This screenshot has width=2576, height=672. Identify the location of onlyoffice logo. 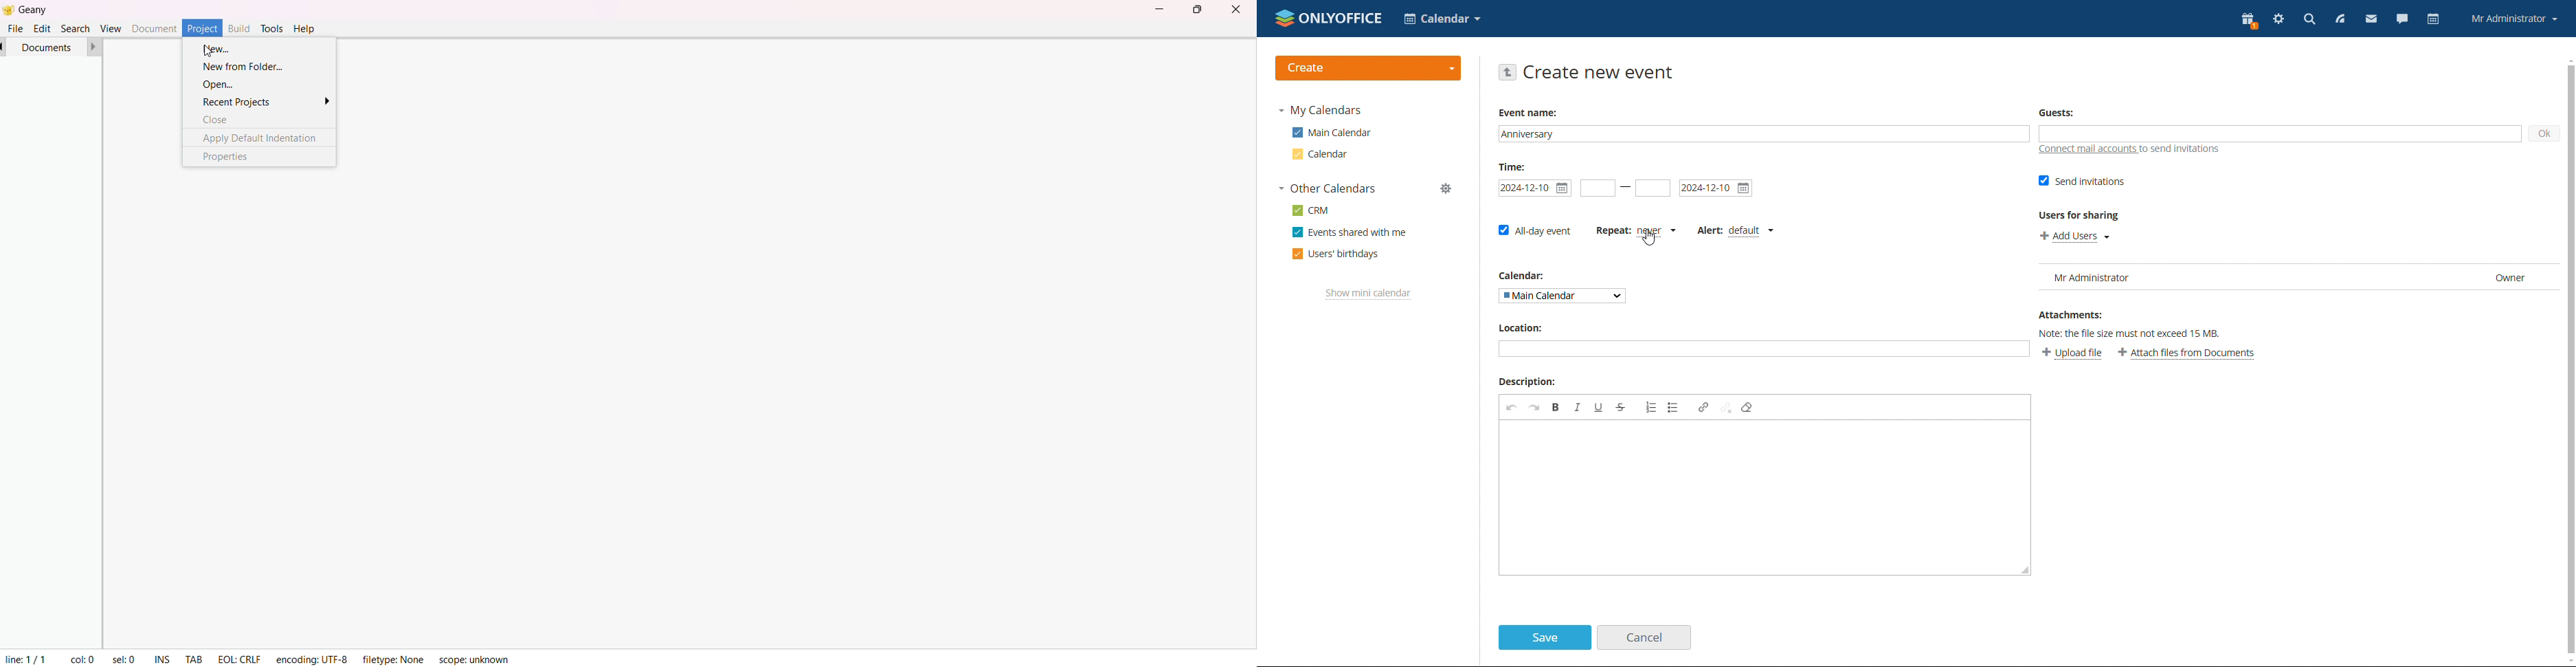
(1285, 19).